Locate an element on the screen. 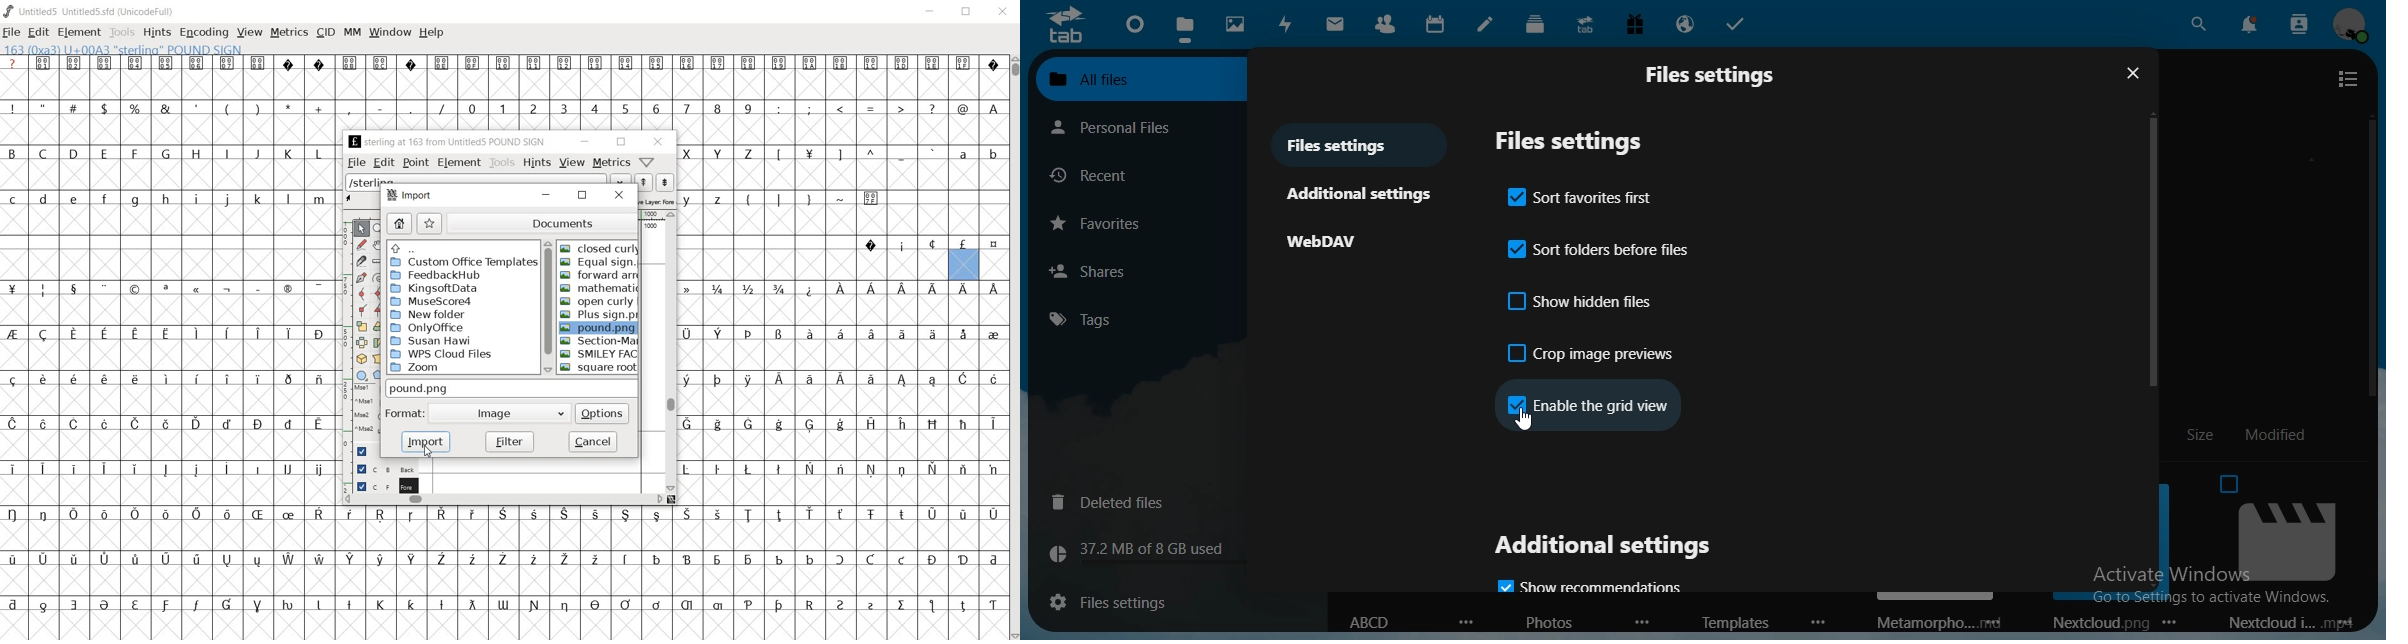  FeedbackHub is located at coordinates (441, 274).